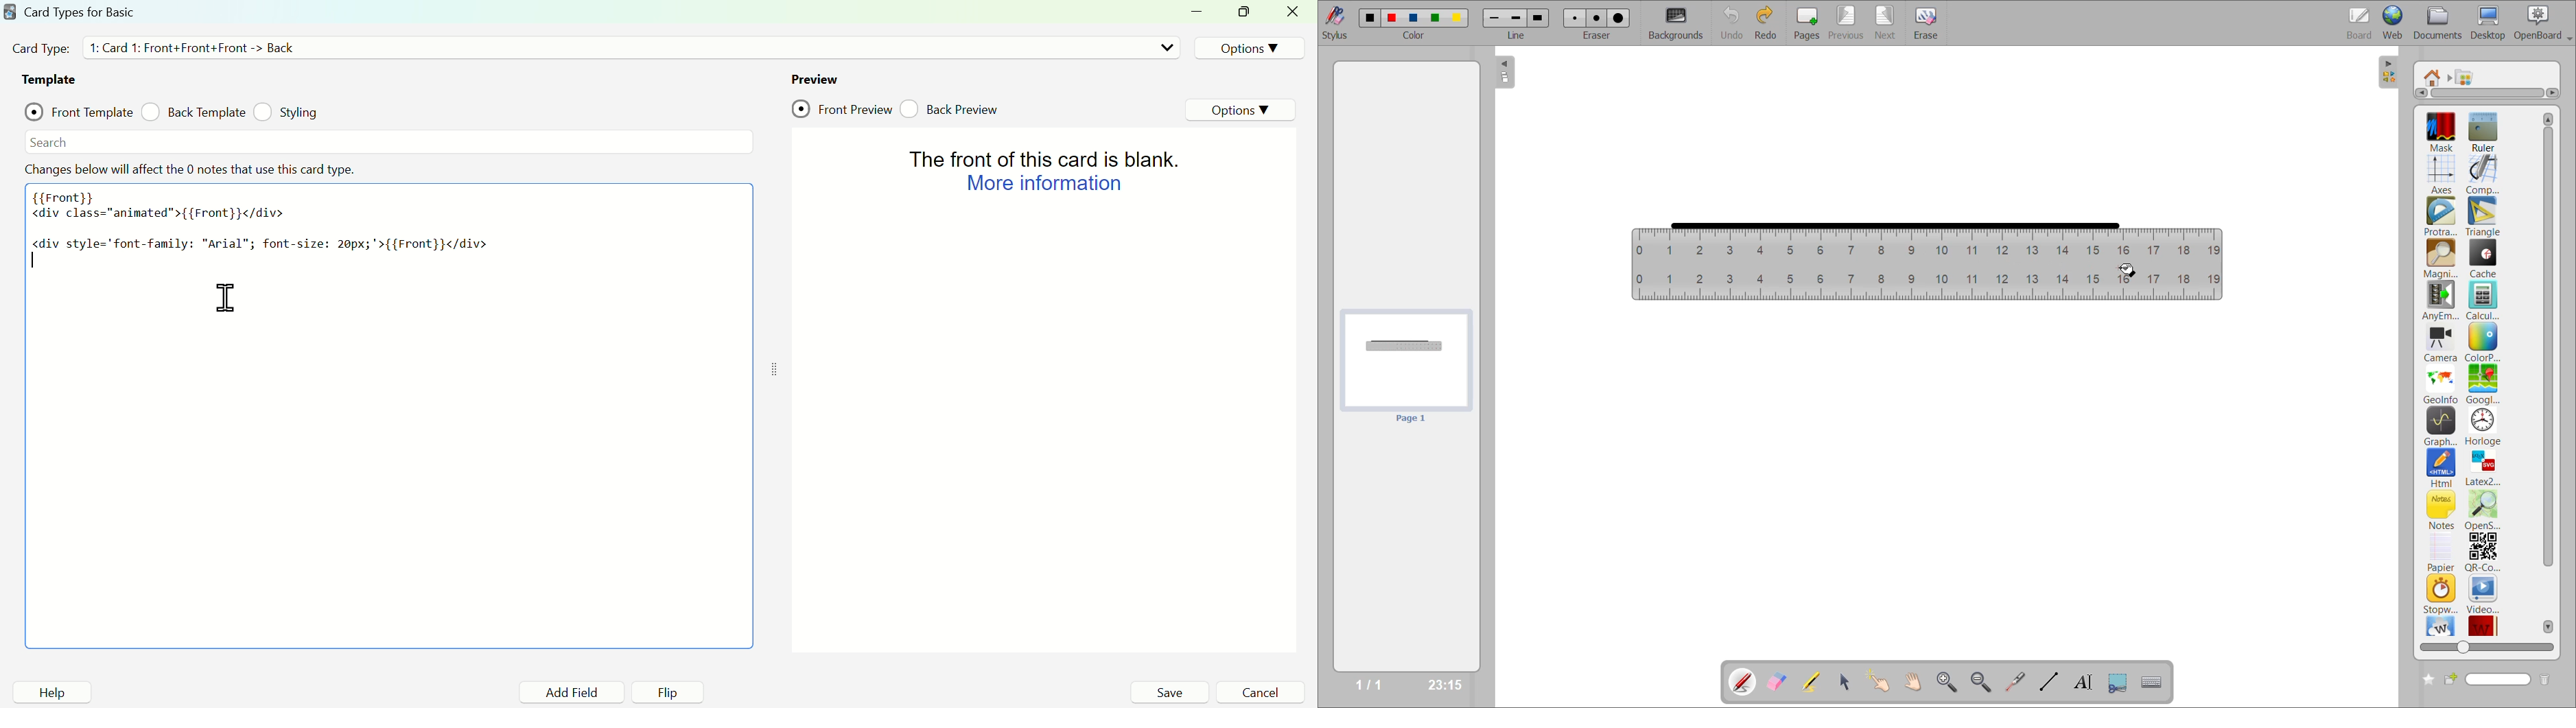 This screenshot has height=728, width=2576. I want to click on geoinfo, so click(2442, 384).